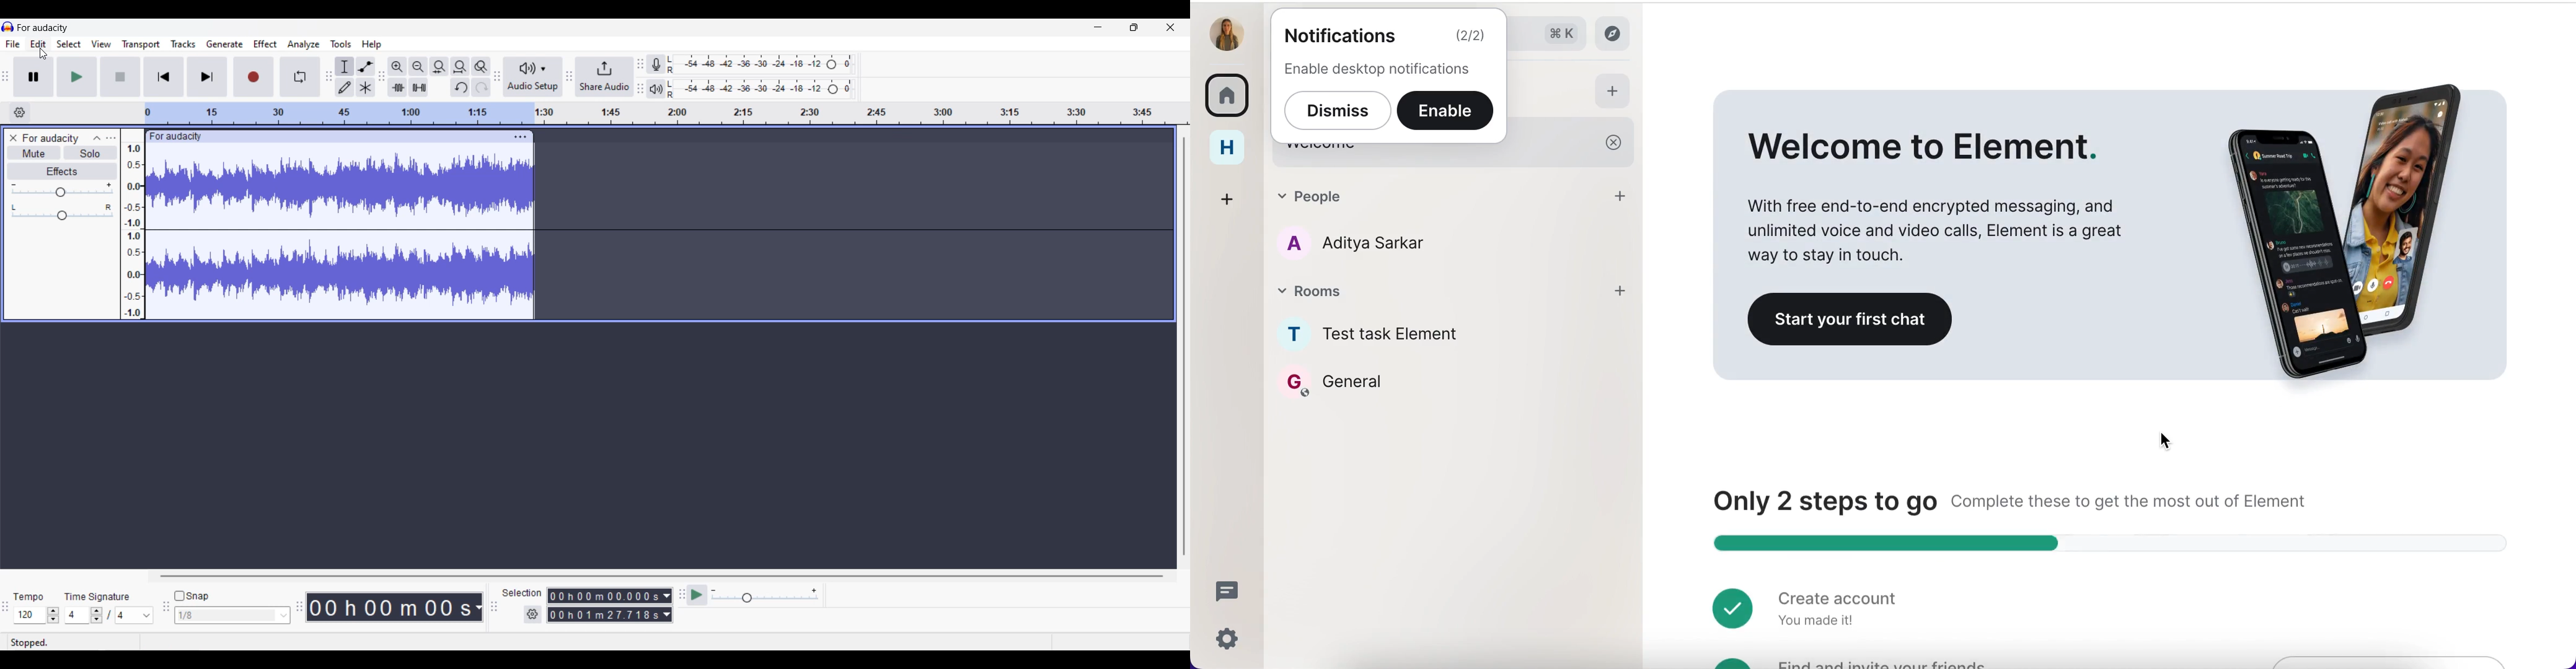  Describe the element at coordinates (2014, 500) in the screenshot. I see `Only 1 step to go Complete these to get the most out of Element` at that location.